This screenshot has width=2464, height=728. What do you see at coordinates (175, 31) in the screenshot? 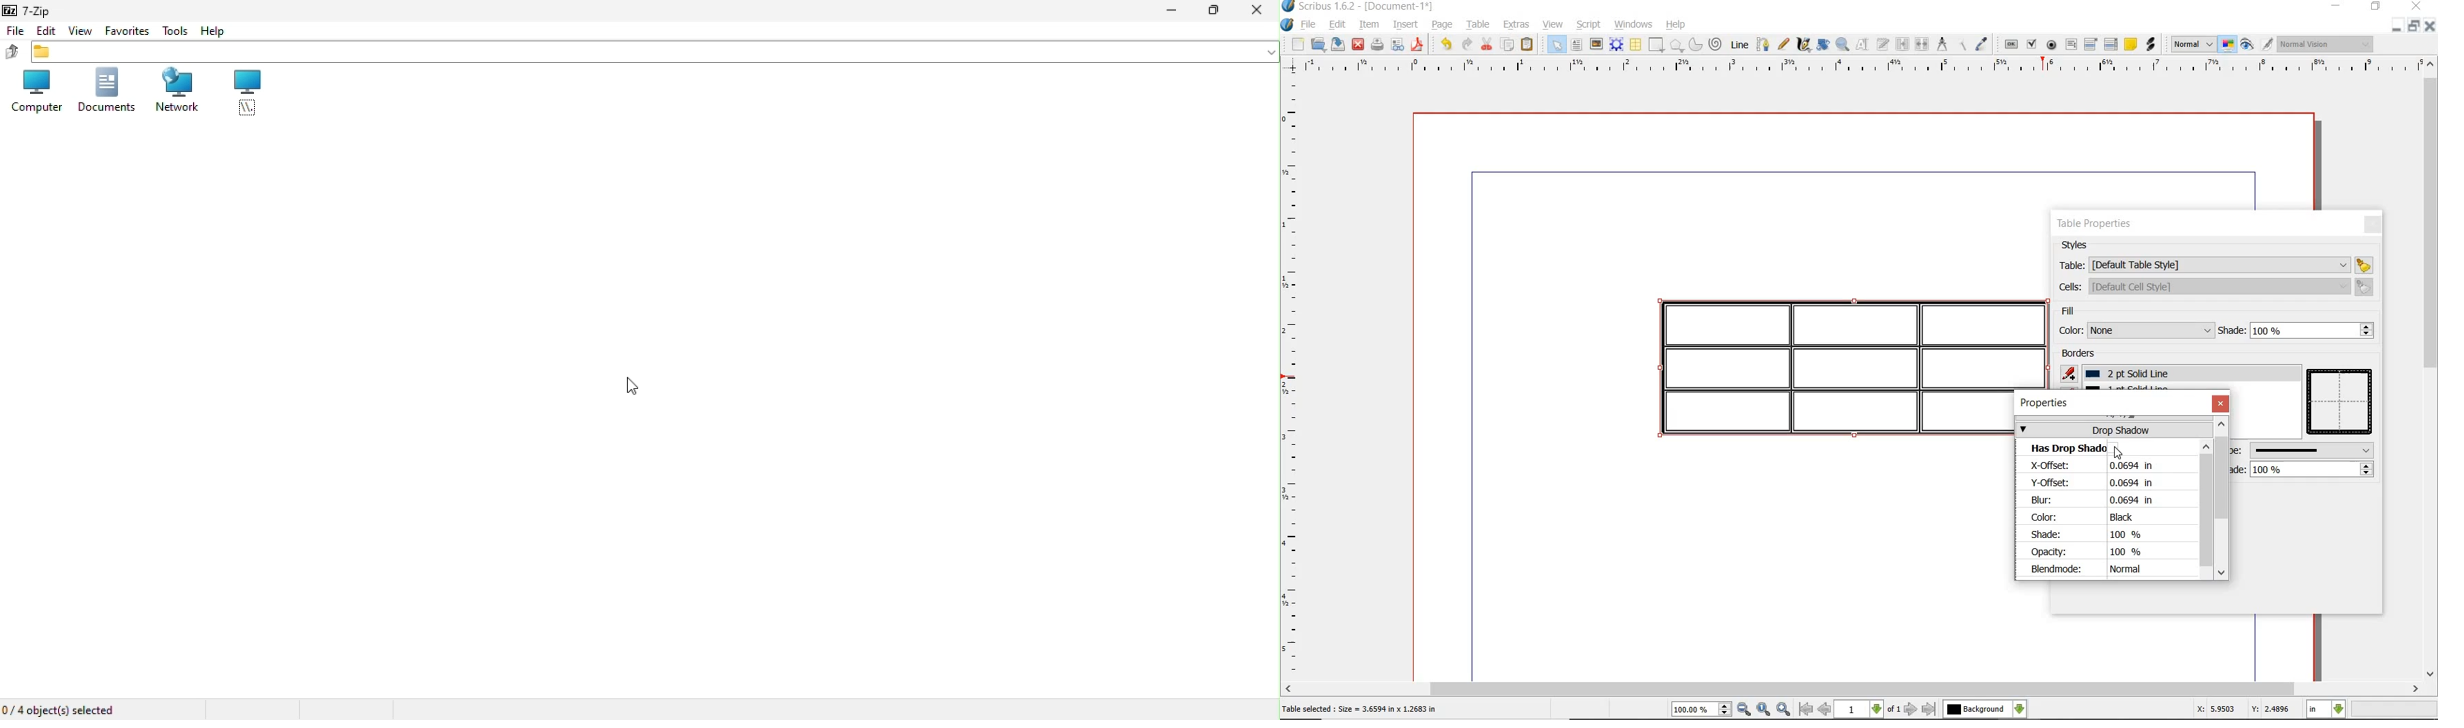
I see `Tools` at bounding box center [175, 31].